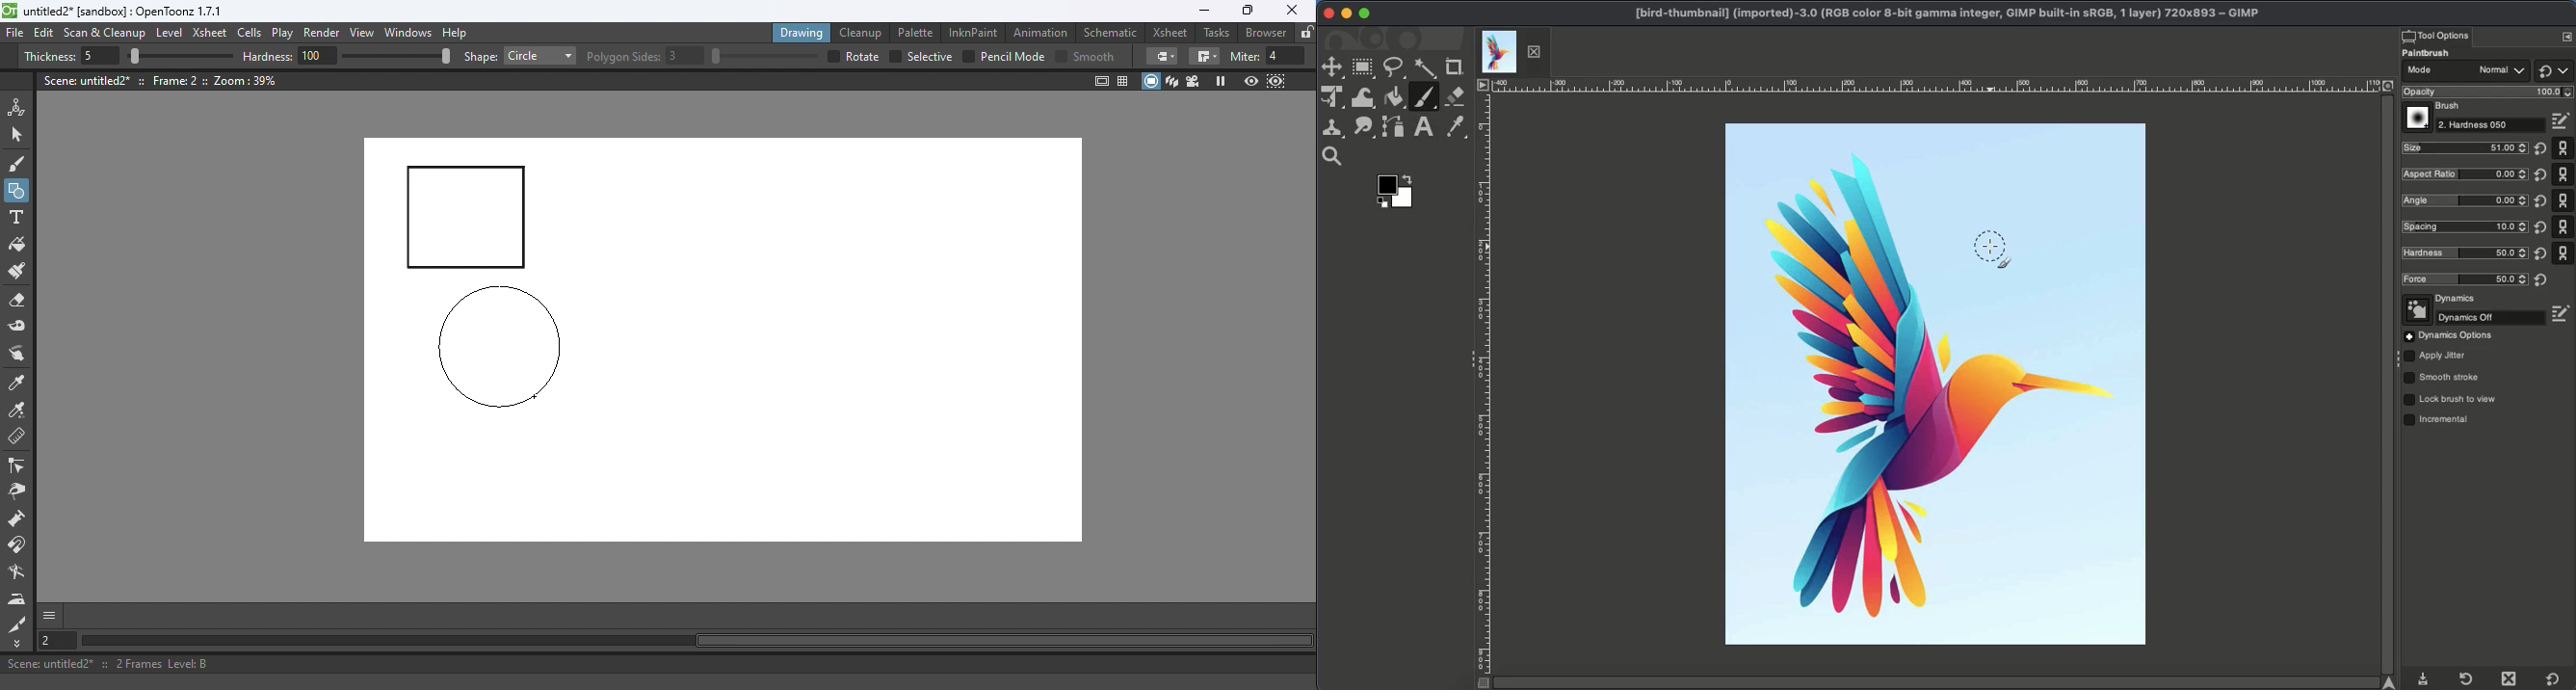 Image resolution: width=2576 pixels, height=700 pixels. Describe the element at coordinates (1333, 130) in the screenshot. I see `Clone` at that location.